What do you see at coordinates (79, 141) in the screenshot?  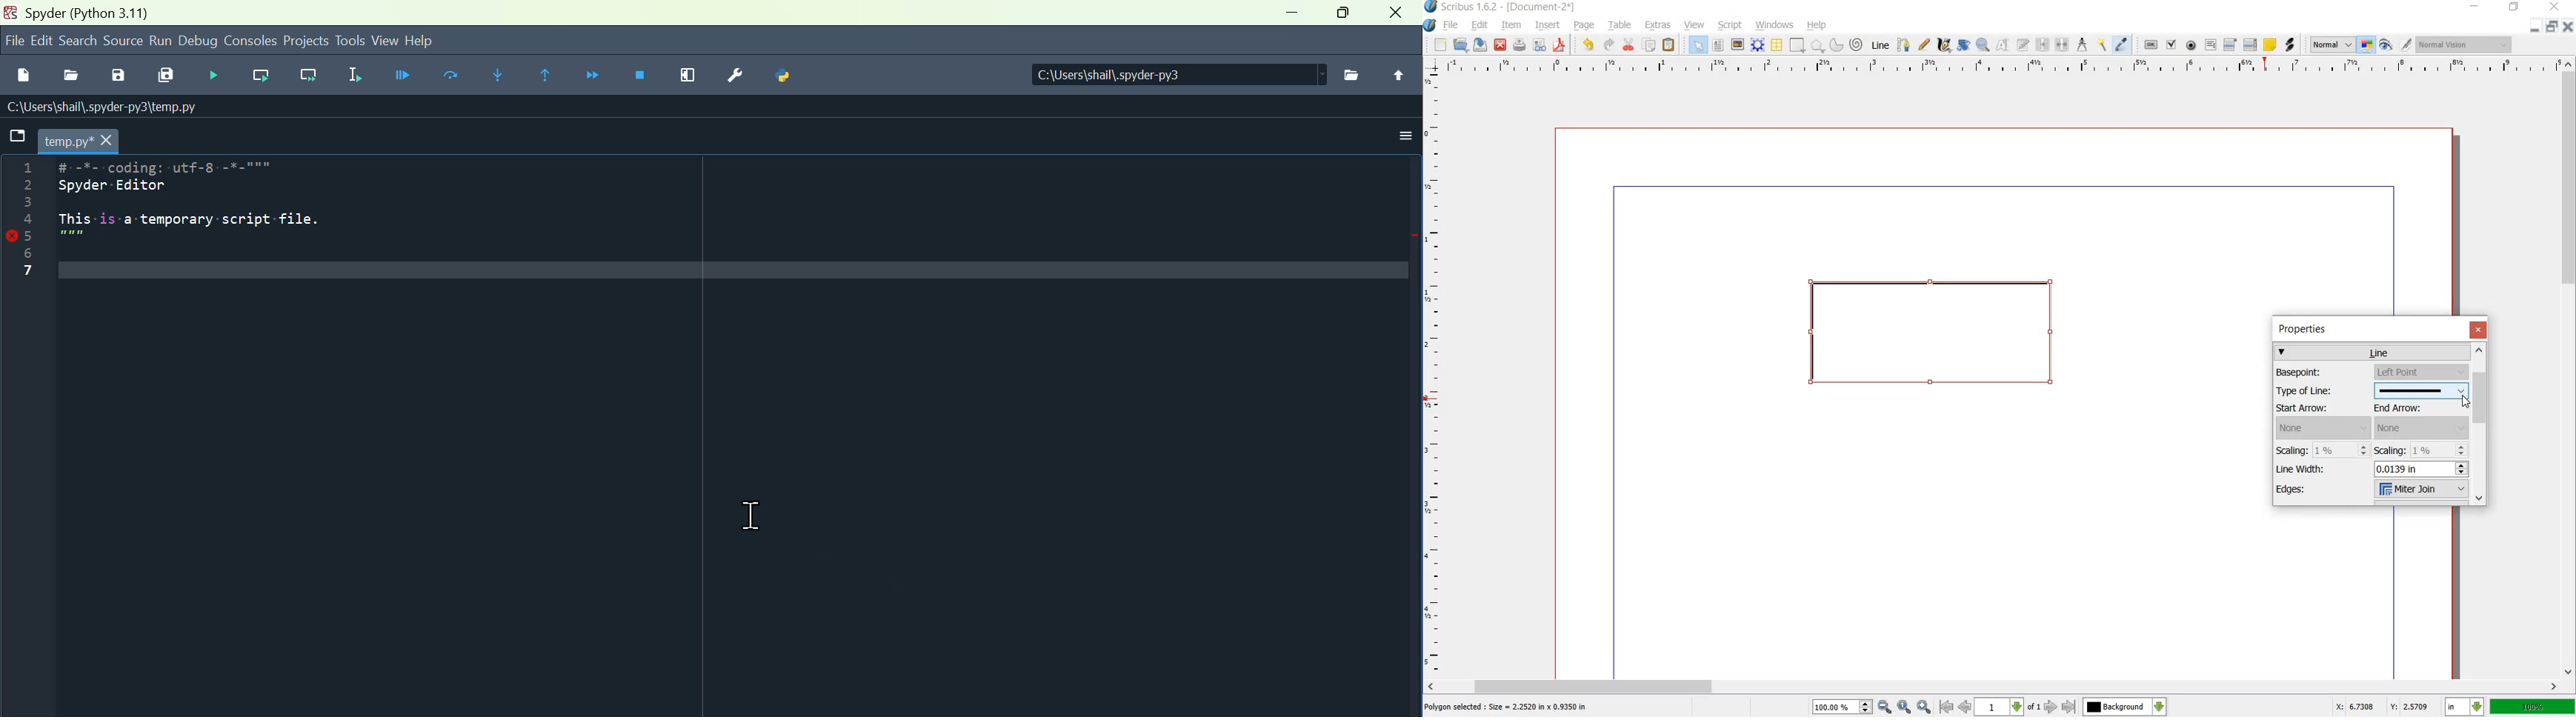 I see `temp.py* ` at bounding box center [79, 141].